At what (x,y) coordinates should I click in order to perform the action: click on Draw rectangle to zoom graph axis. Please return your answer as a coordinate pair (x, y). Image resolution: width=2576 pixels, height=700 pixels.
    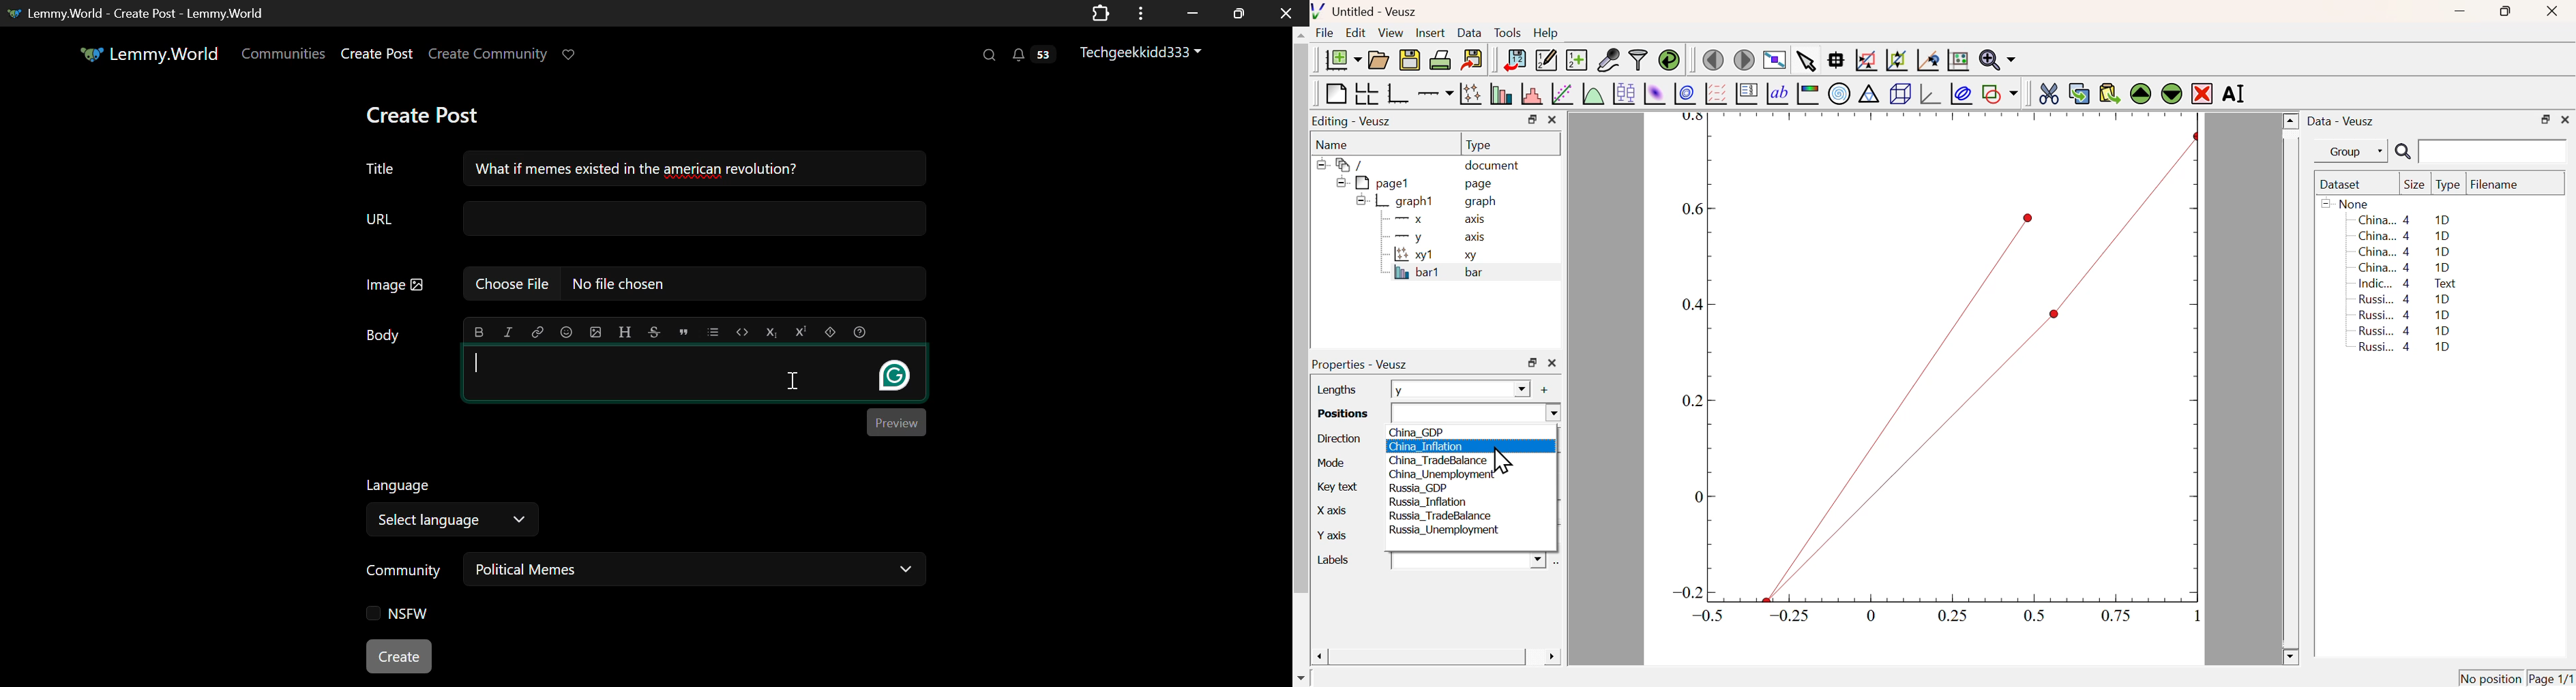
    Looking at the image, I should click on (1865, 60).